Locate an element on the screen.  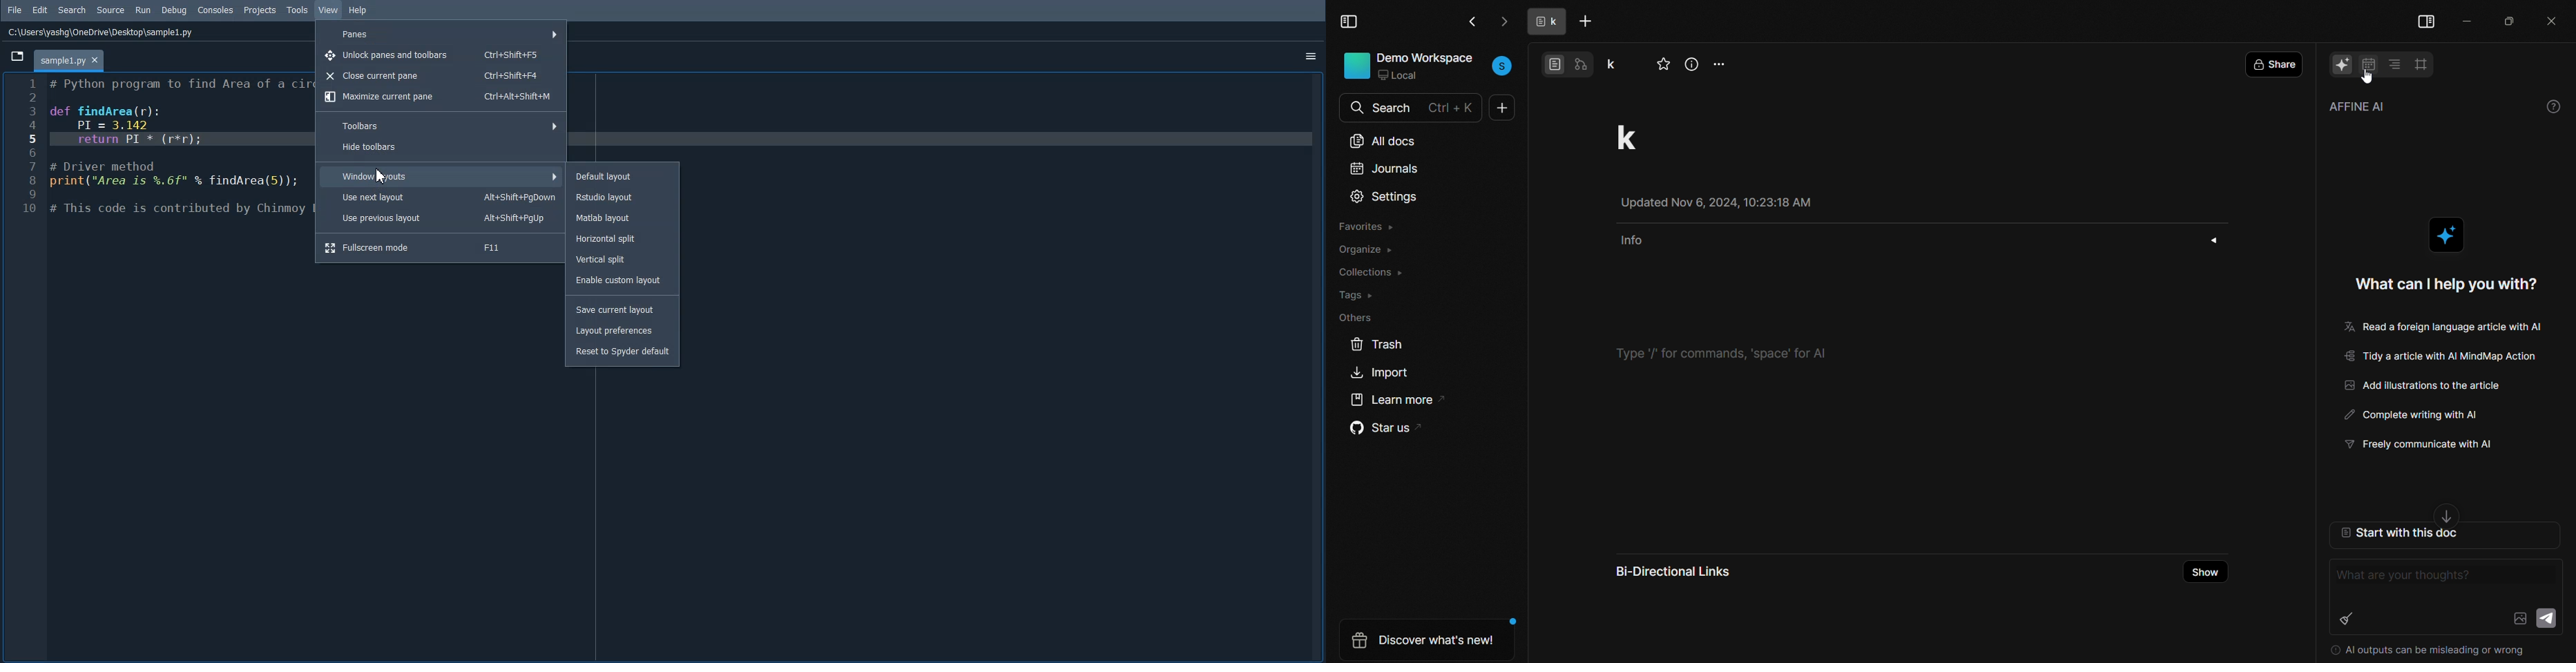
~templet.py  is located at coordinates (63, 59).